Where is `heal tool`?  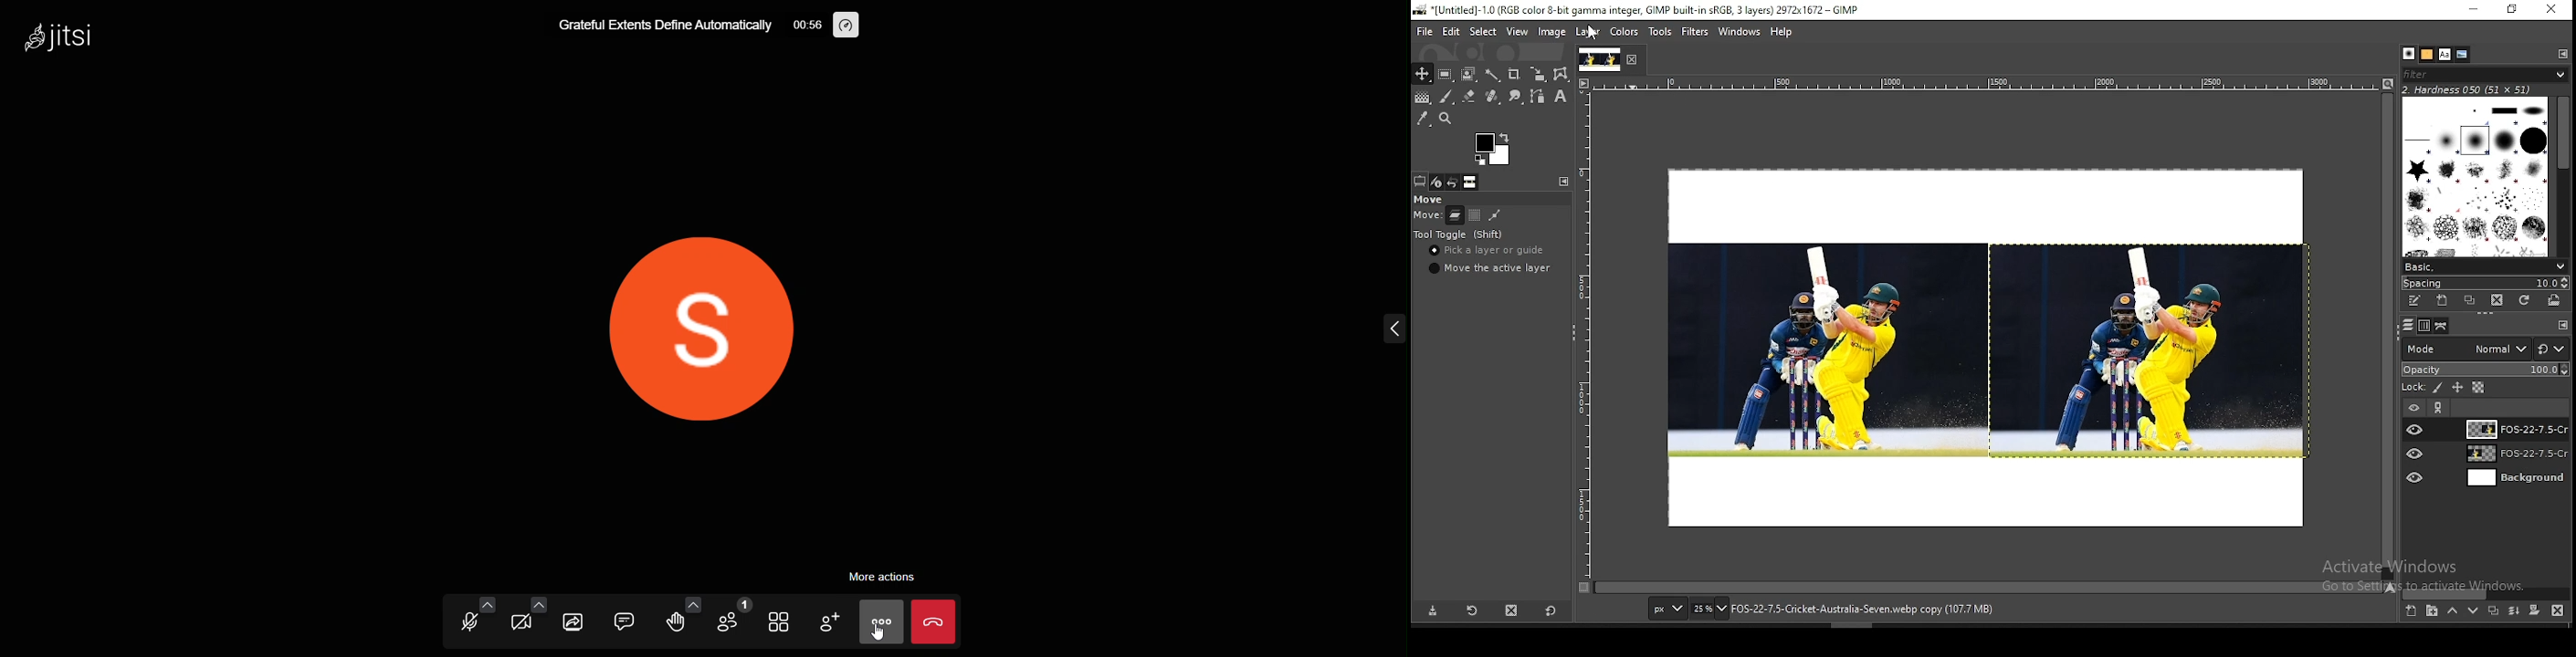 heal tool is located at coordinates (1490, 98).